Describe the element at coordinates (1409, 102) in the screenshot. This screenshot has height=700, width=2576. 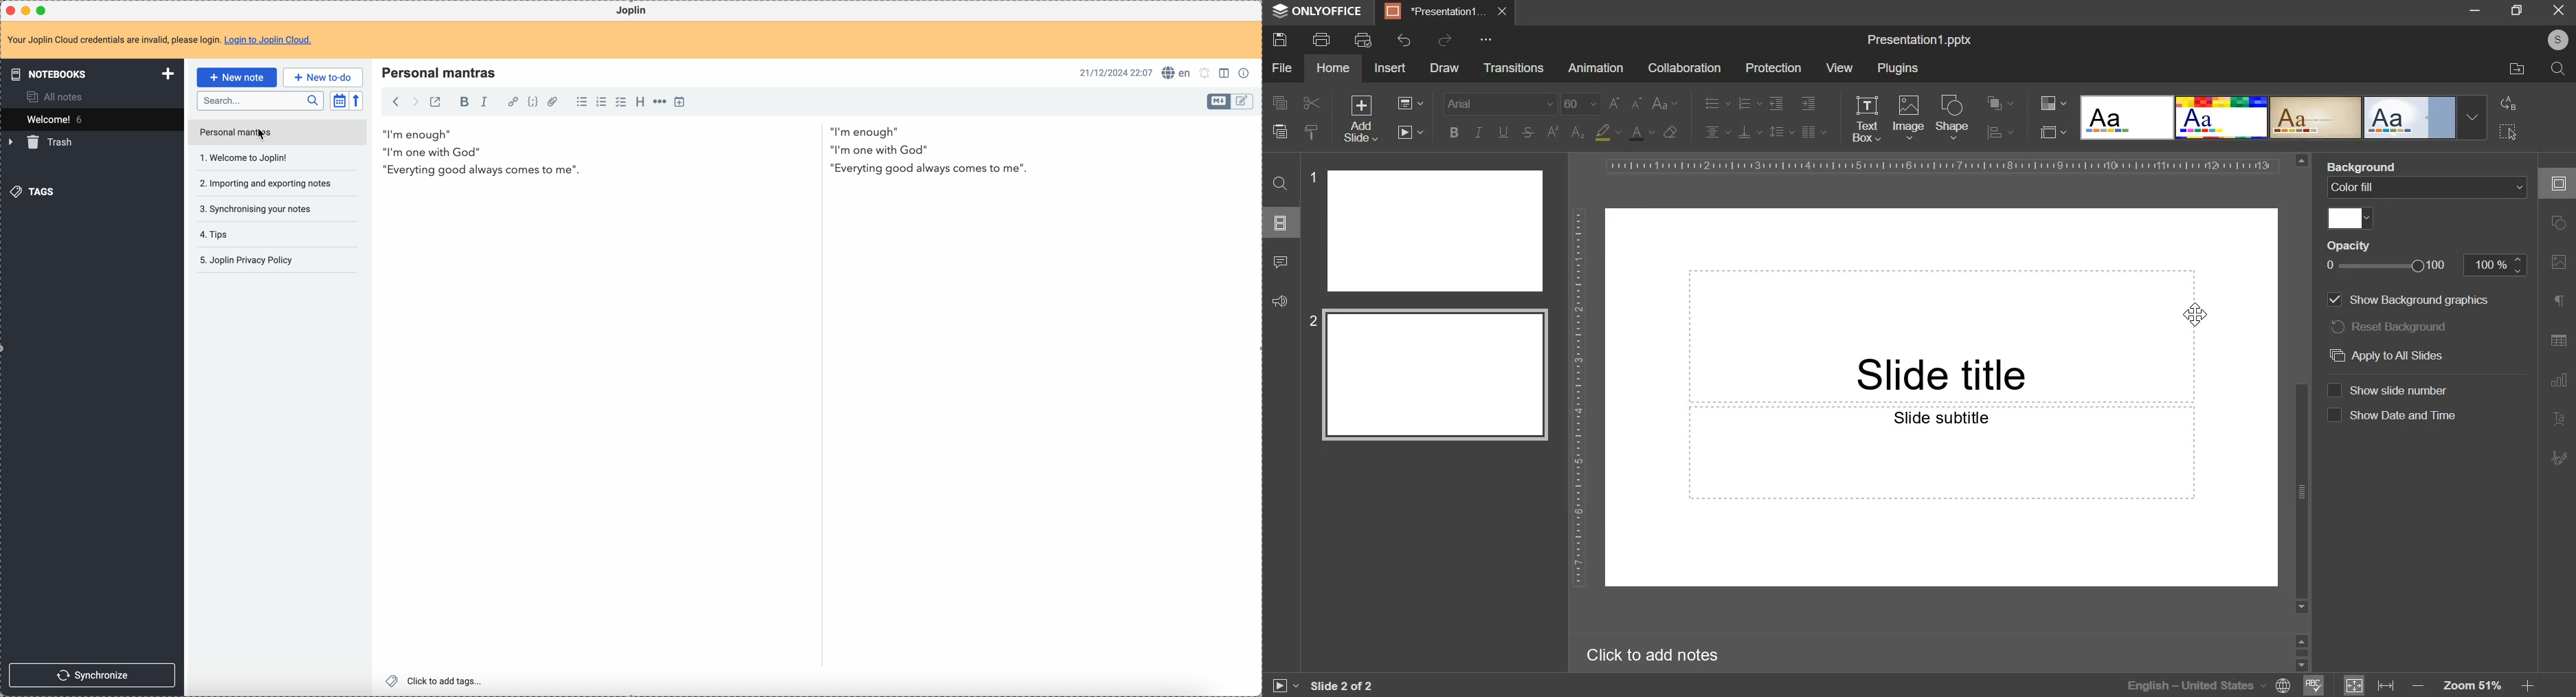
I see `change layout` at that location.